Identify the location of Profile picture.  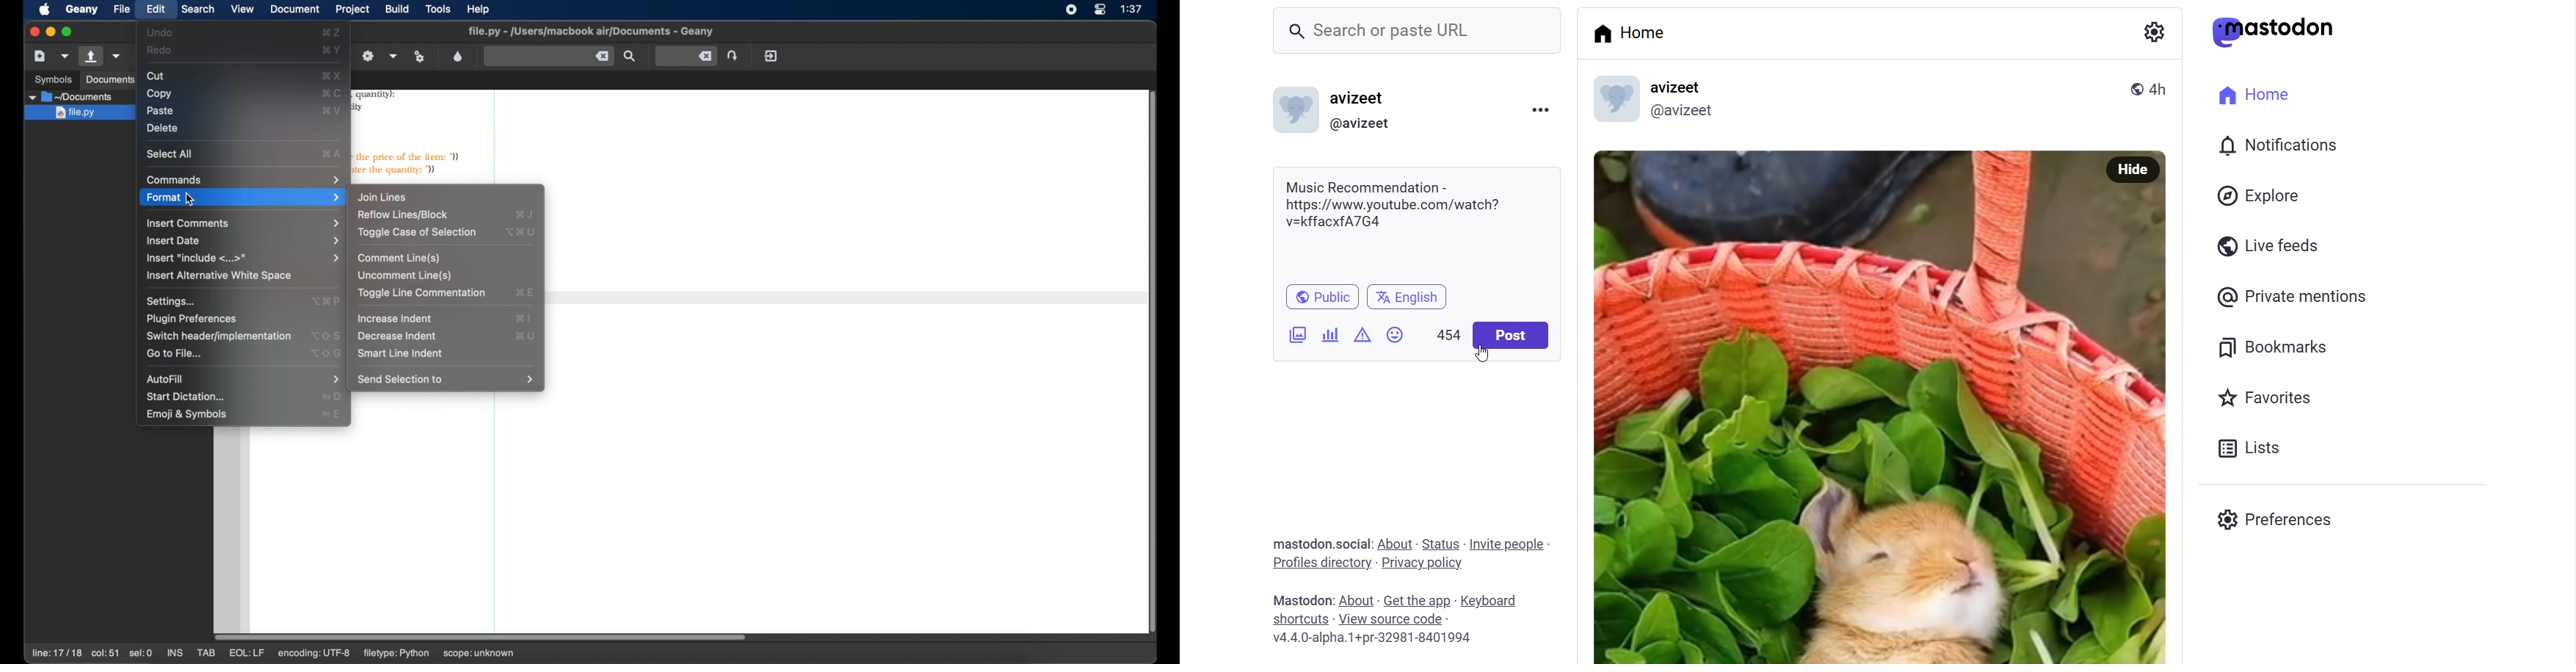
(1294, 110).